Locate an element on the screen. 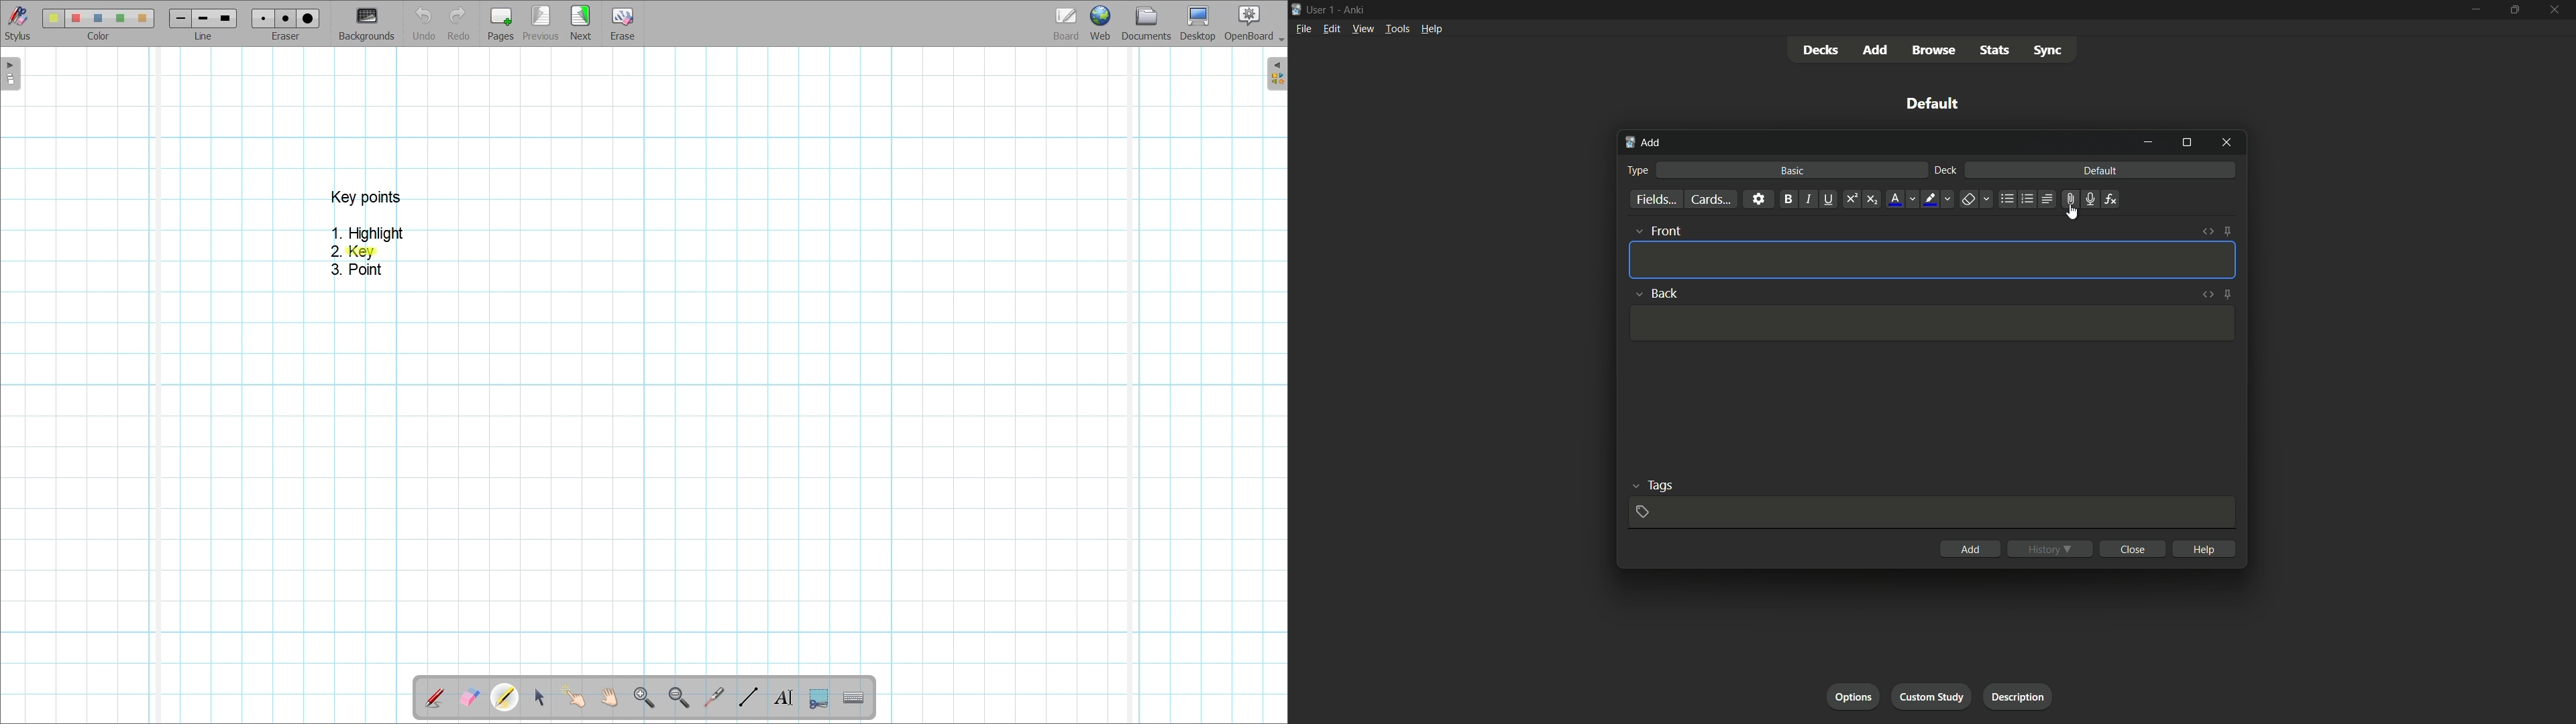  tags is located at coordinates (1654, 485).